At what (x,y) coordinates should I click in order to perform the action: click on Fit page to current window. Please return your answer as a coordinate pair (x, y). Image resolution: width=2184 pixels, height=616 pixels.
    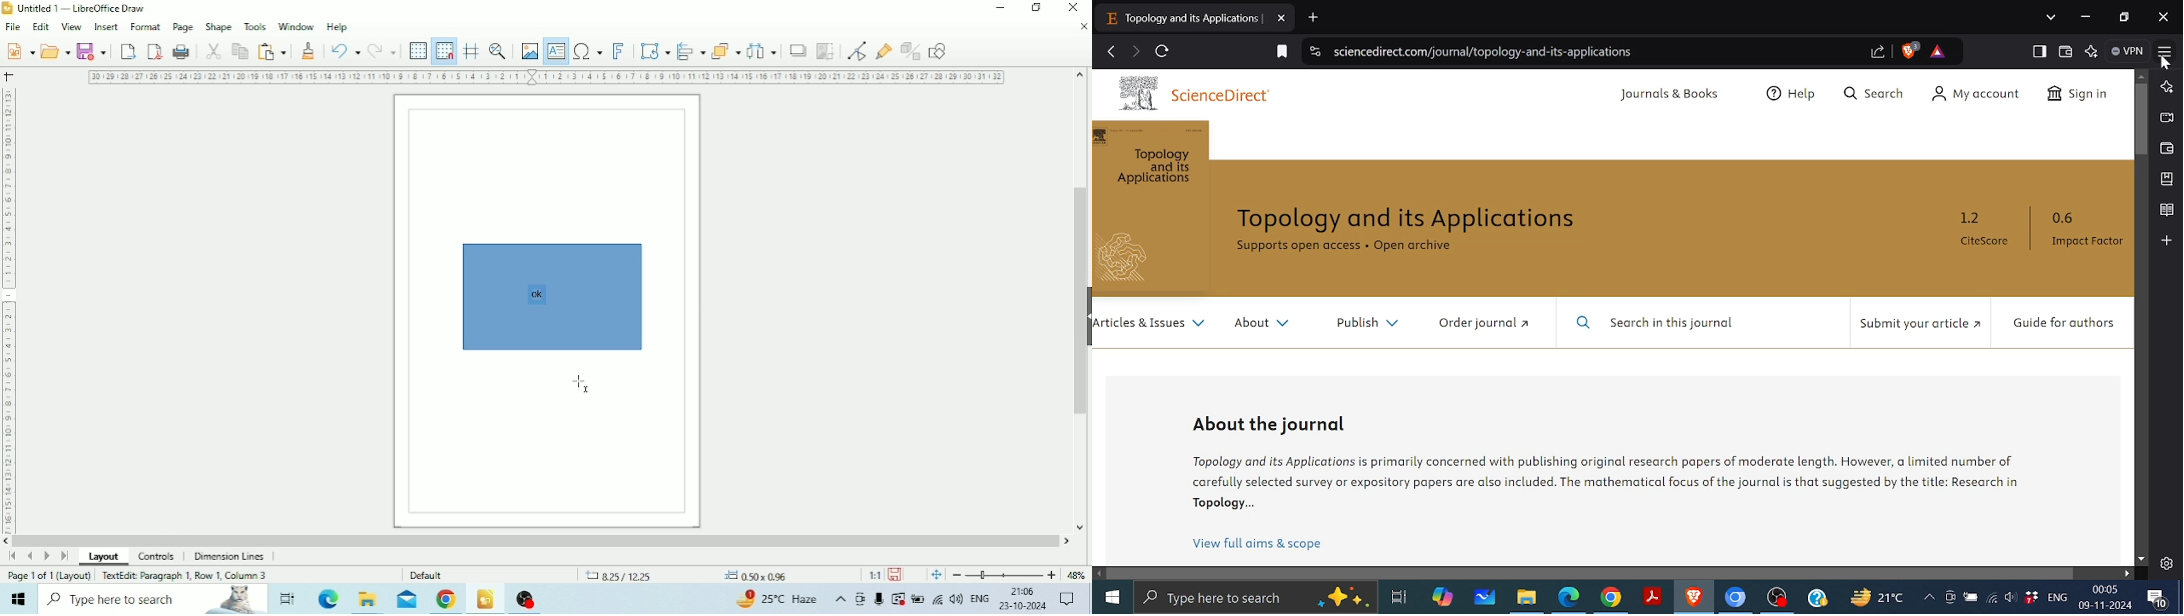
    Looking at the image, I should click on (936, 575).